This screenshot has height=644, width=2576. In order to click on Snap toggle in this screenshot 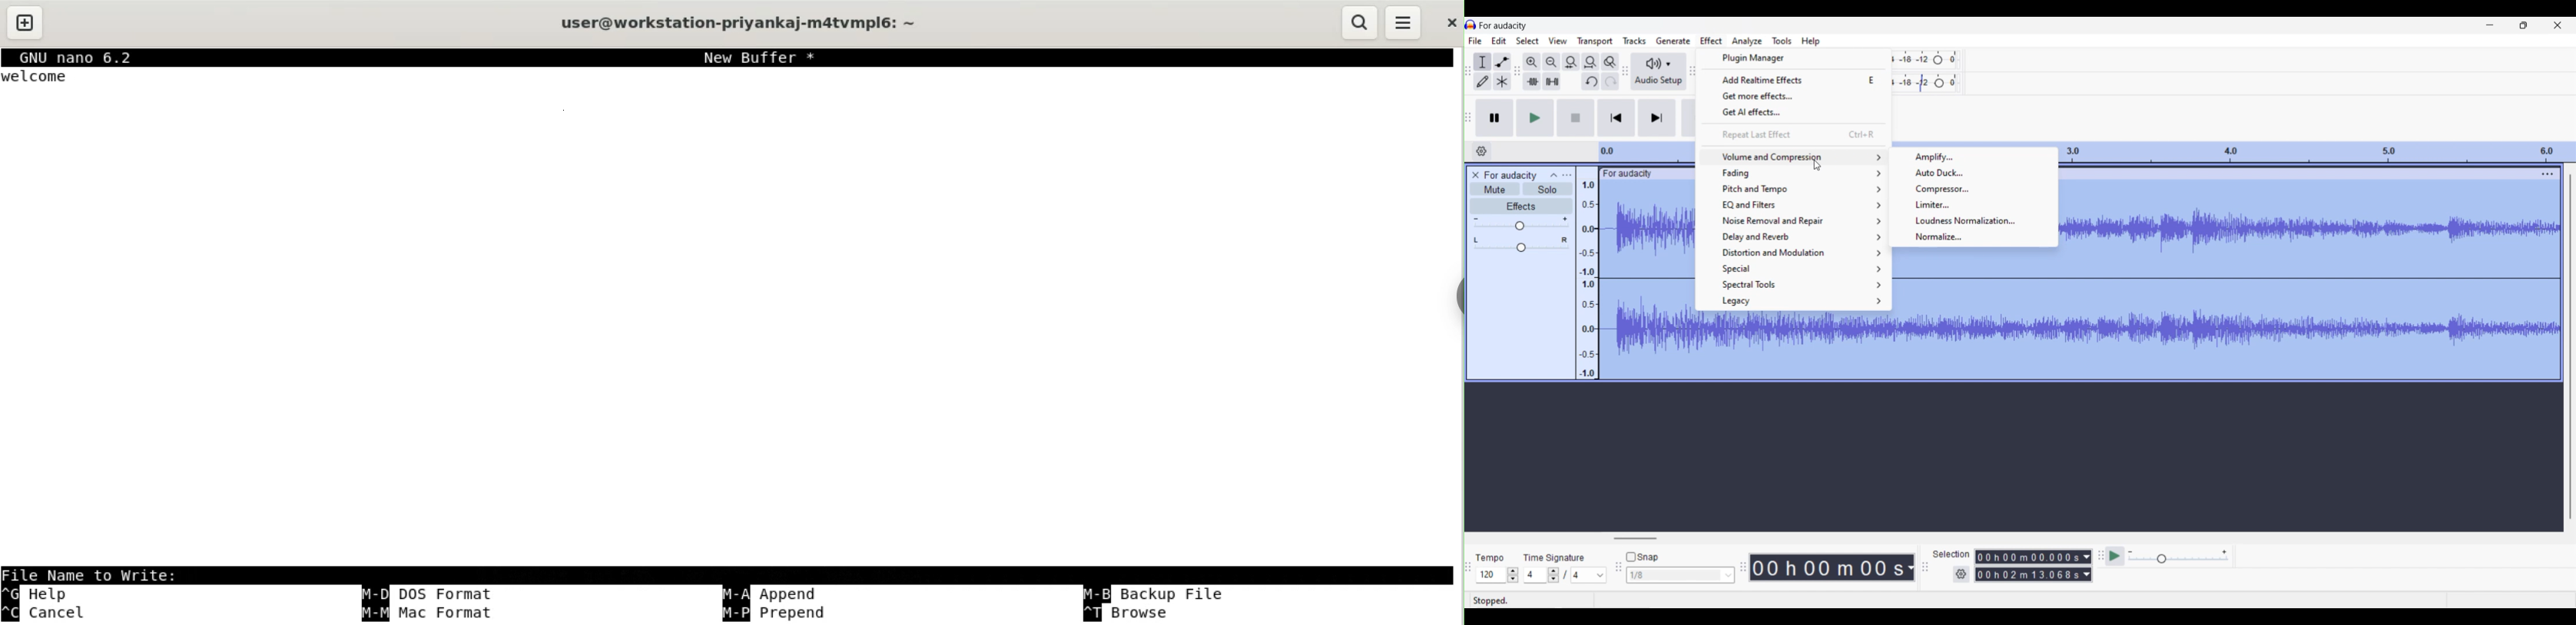, I will do `click(1642, 557)`.